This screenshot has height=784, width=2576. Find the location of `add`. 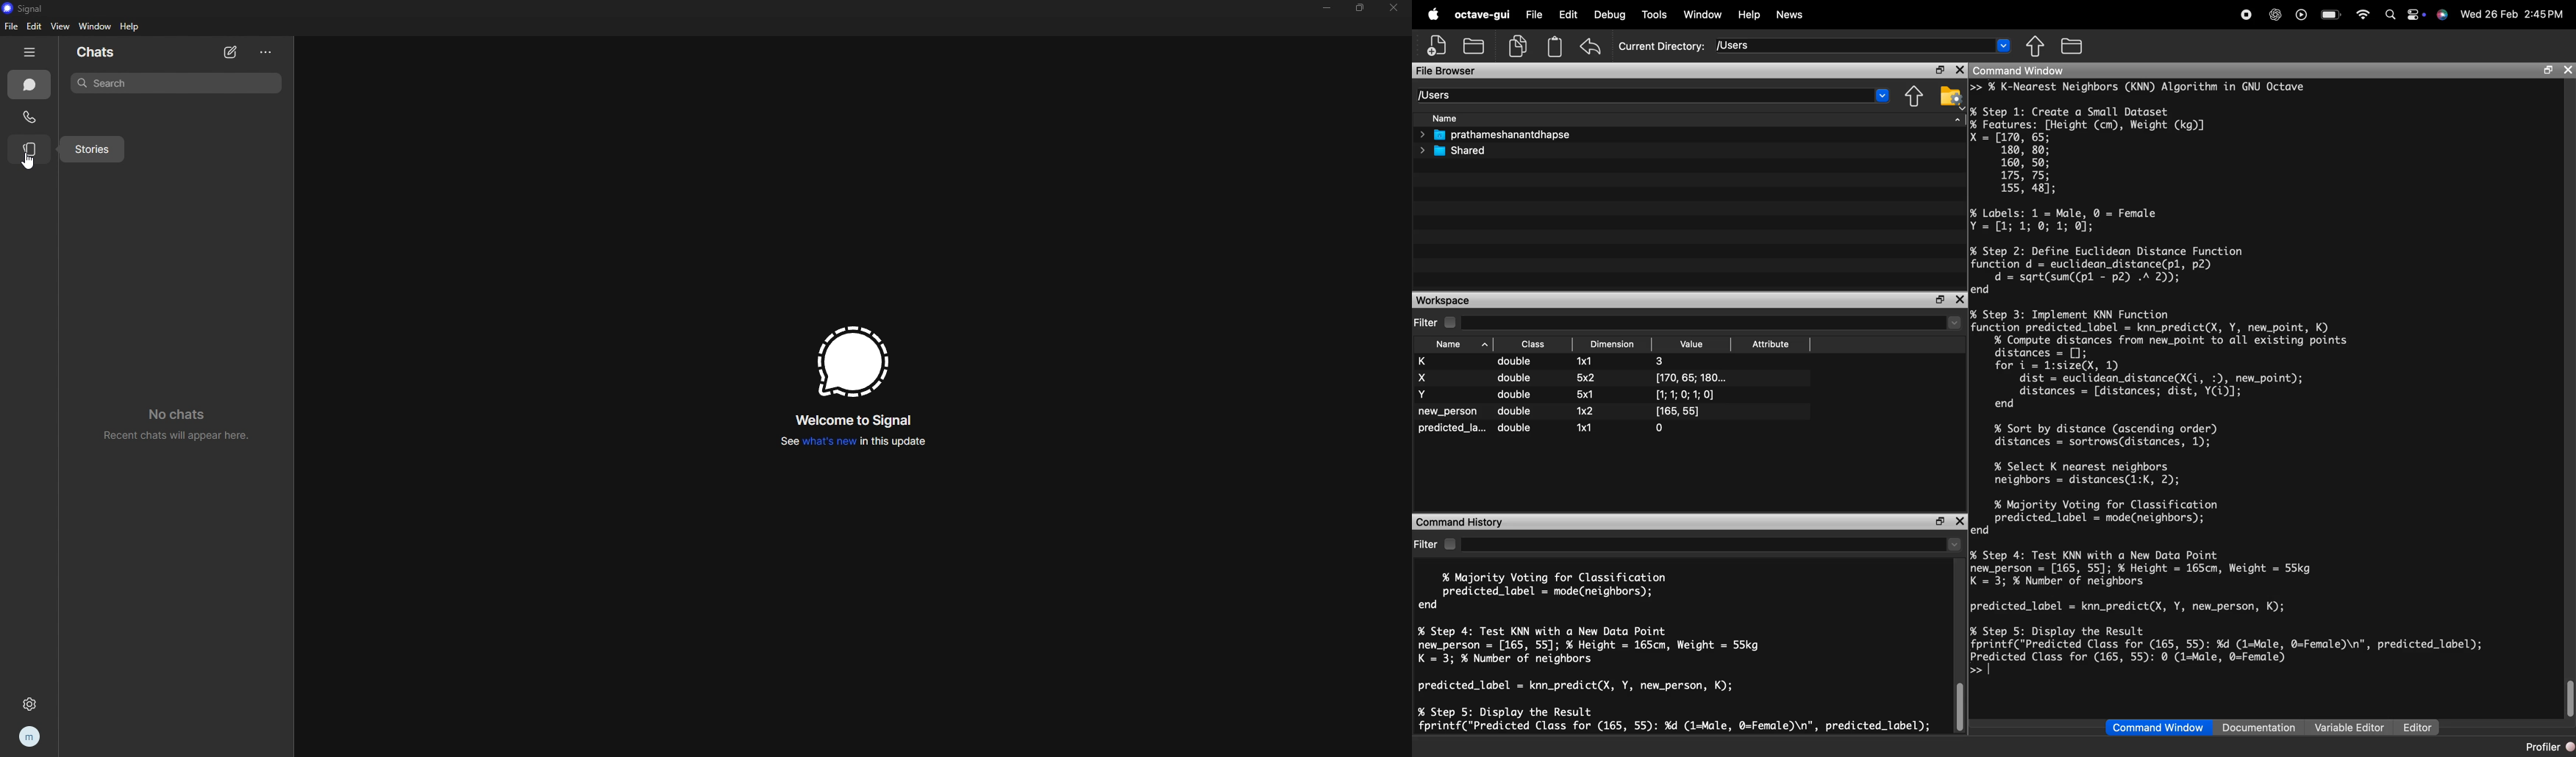

add is located at coordinates (1432, 46).